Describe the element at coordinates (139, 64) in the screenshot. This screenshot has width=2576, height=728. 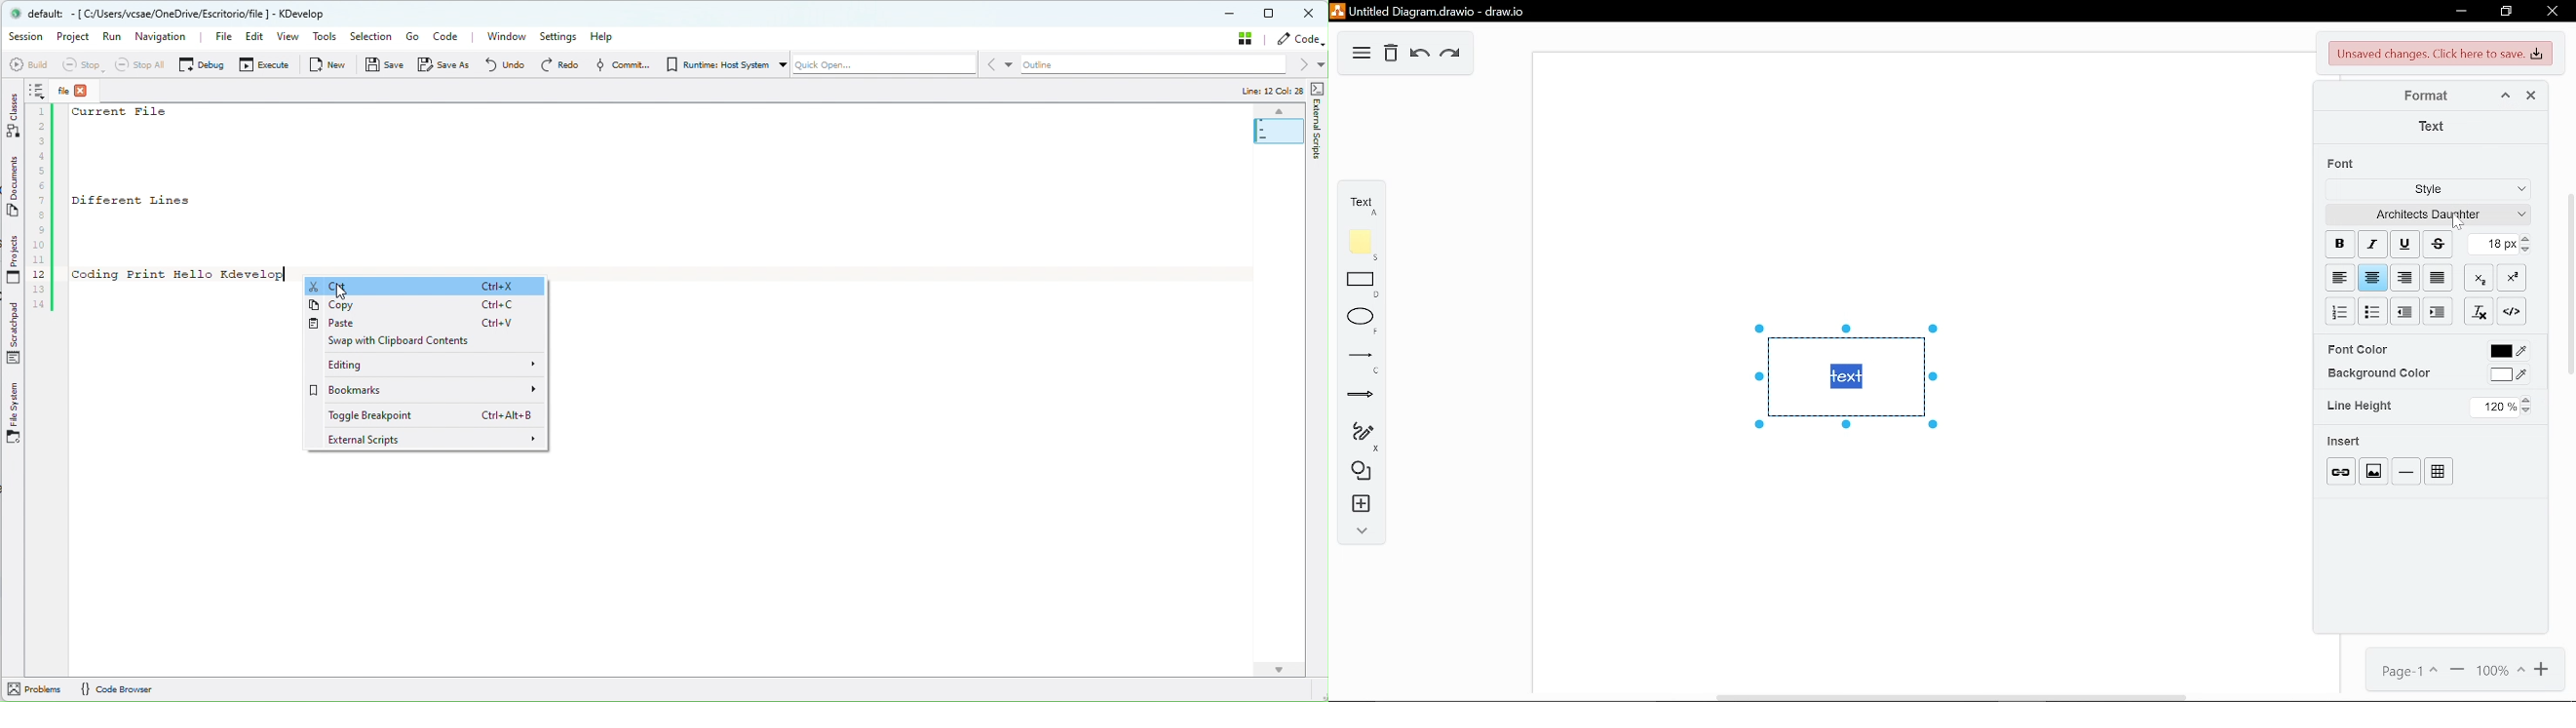
I see `Stop all` at that location.